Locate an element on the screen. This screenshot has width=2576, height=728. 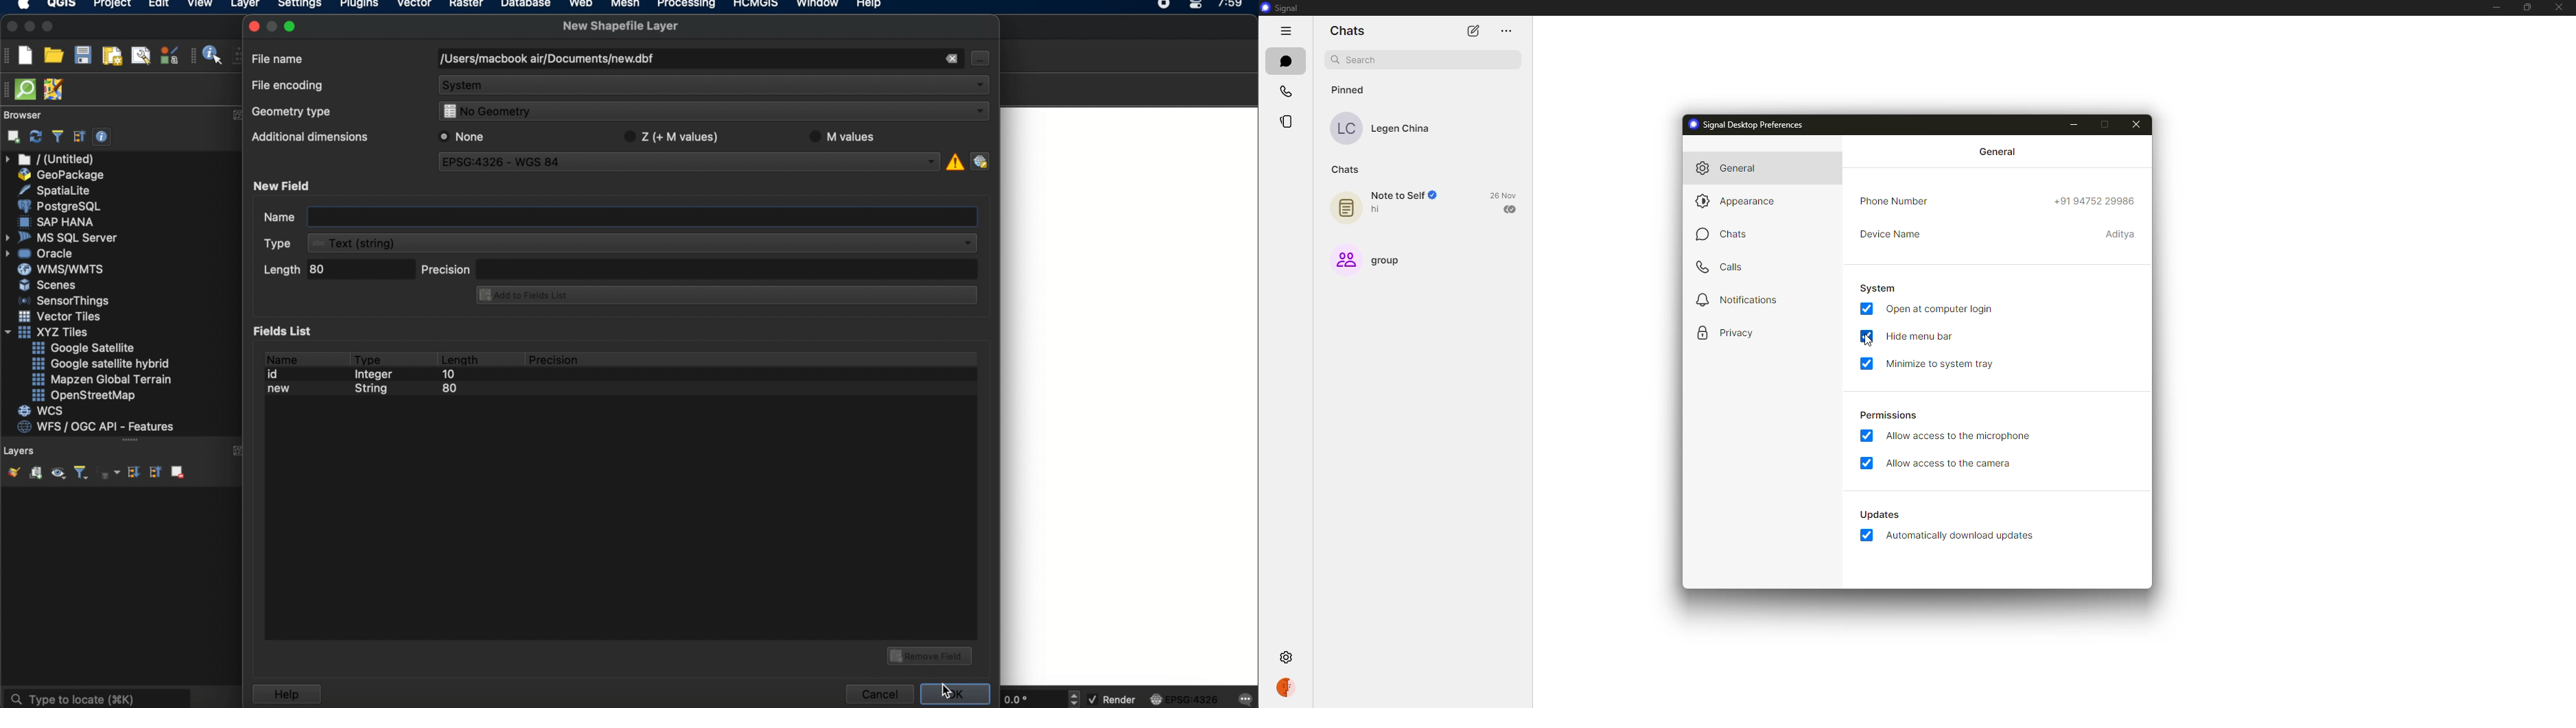
field name new is located at coordinates (642, 218).